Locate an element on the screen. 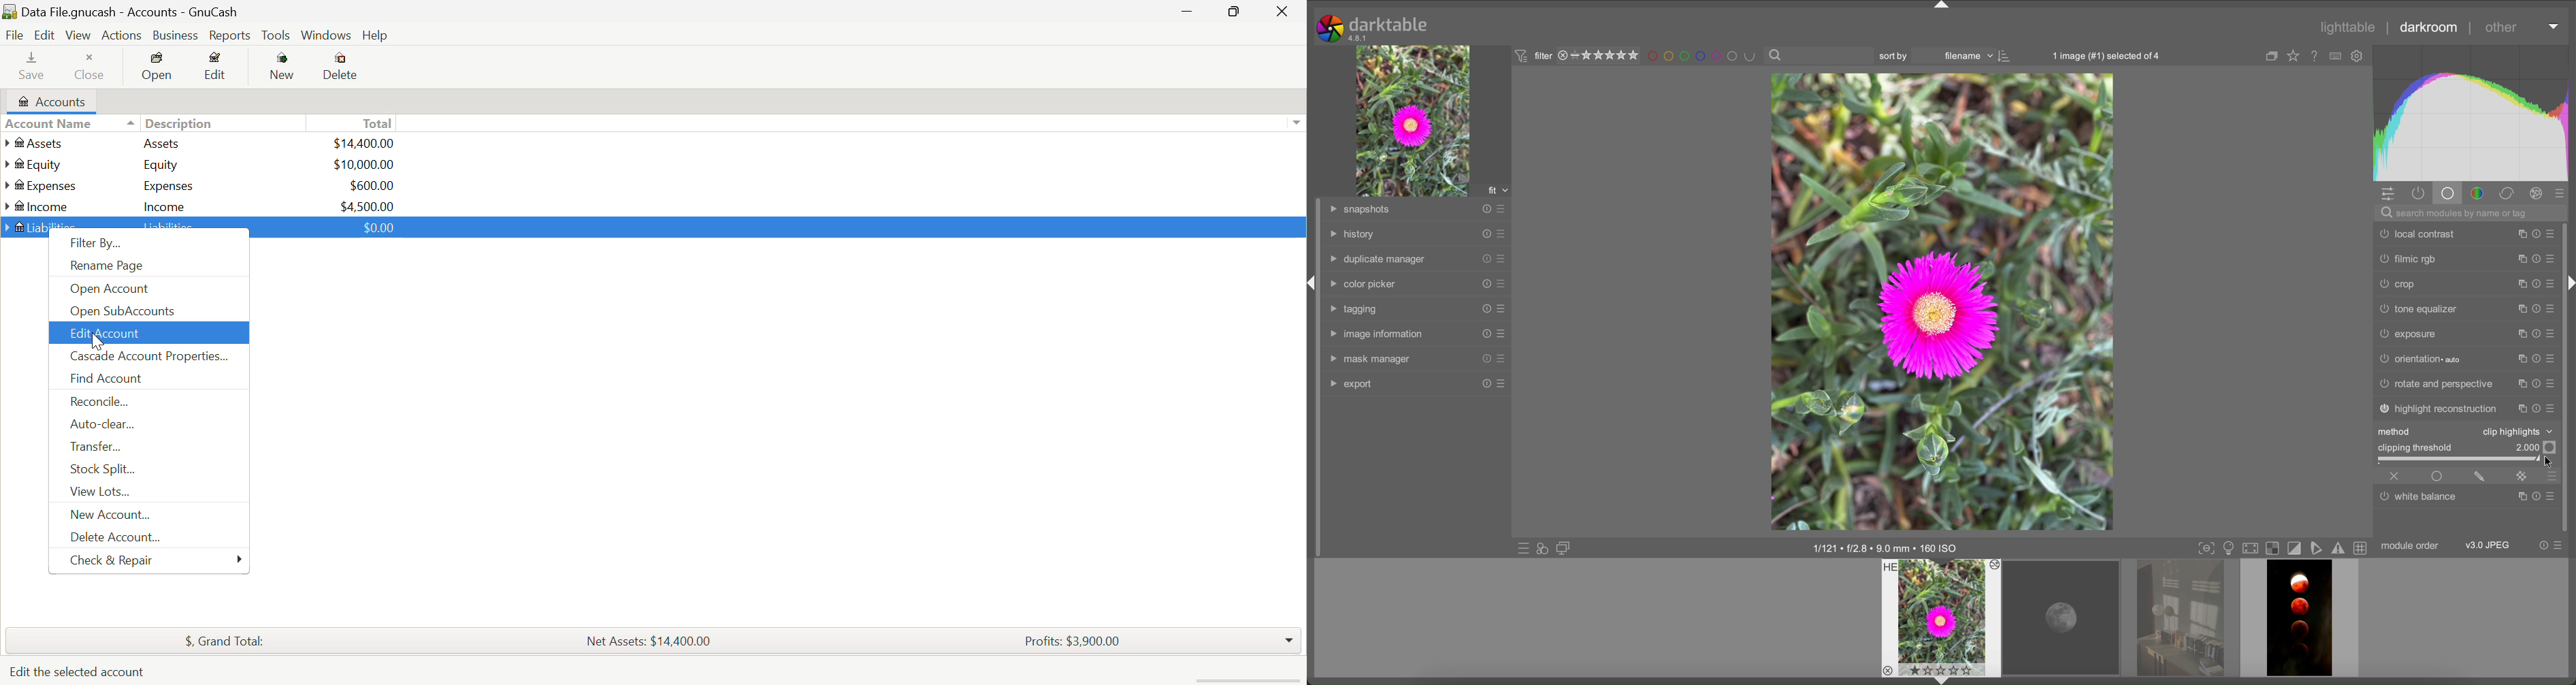  presets is located at coordinates (1501, 308).